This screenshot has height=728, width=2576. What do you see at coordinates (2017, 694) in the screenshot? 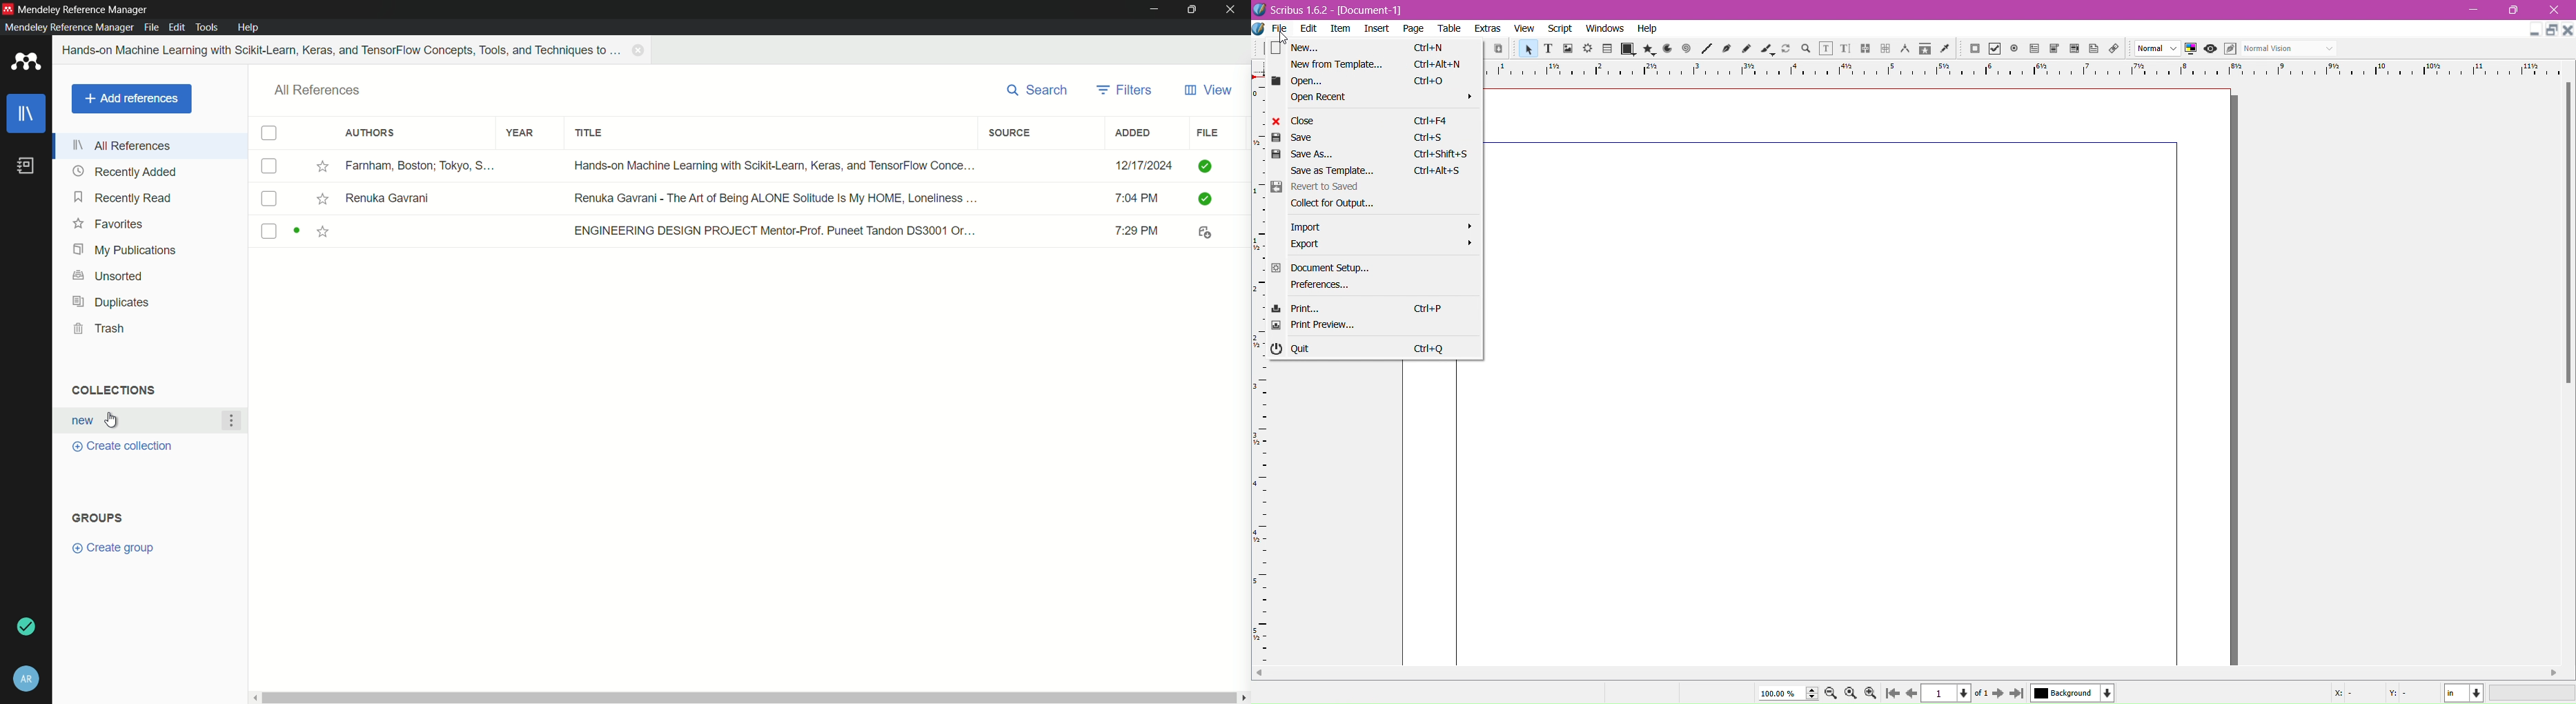
I see `Go to last page` at bounding box center [2017, 694].